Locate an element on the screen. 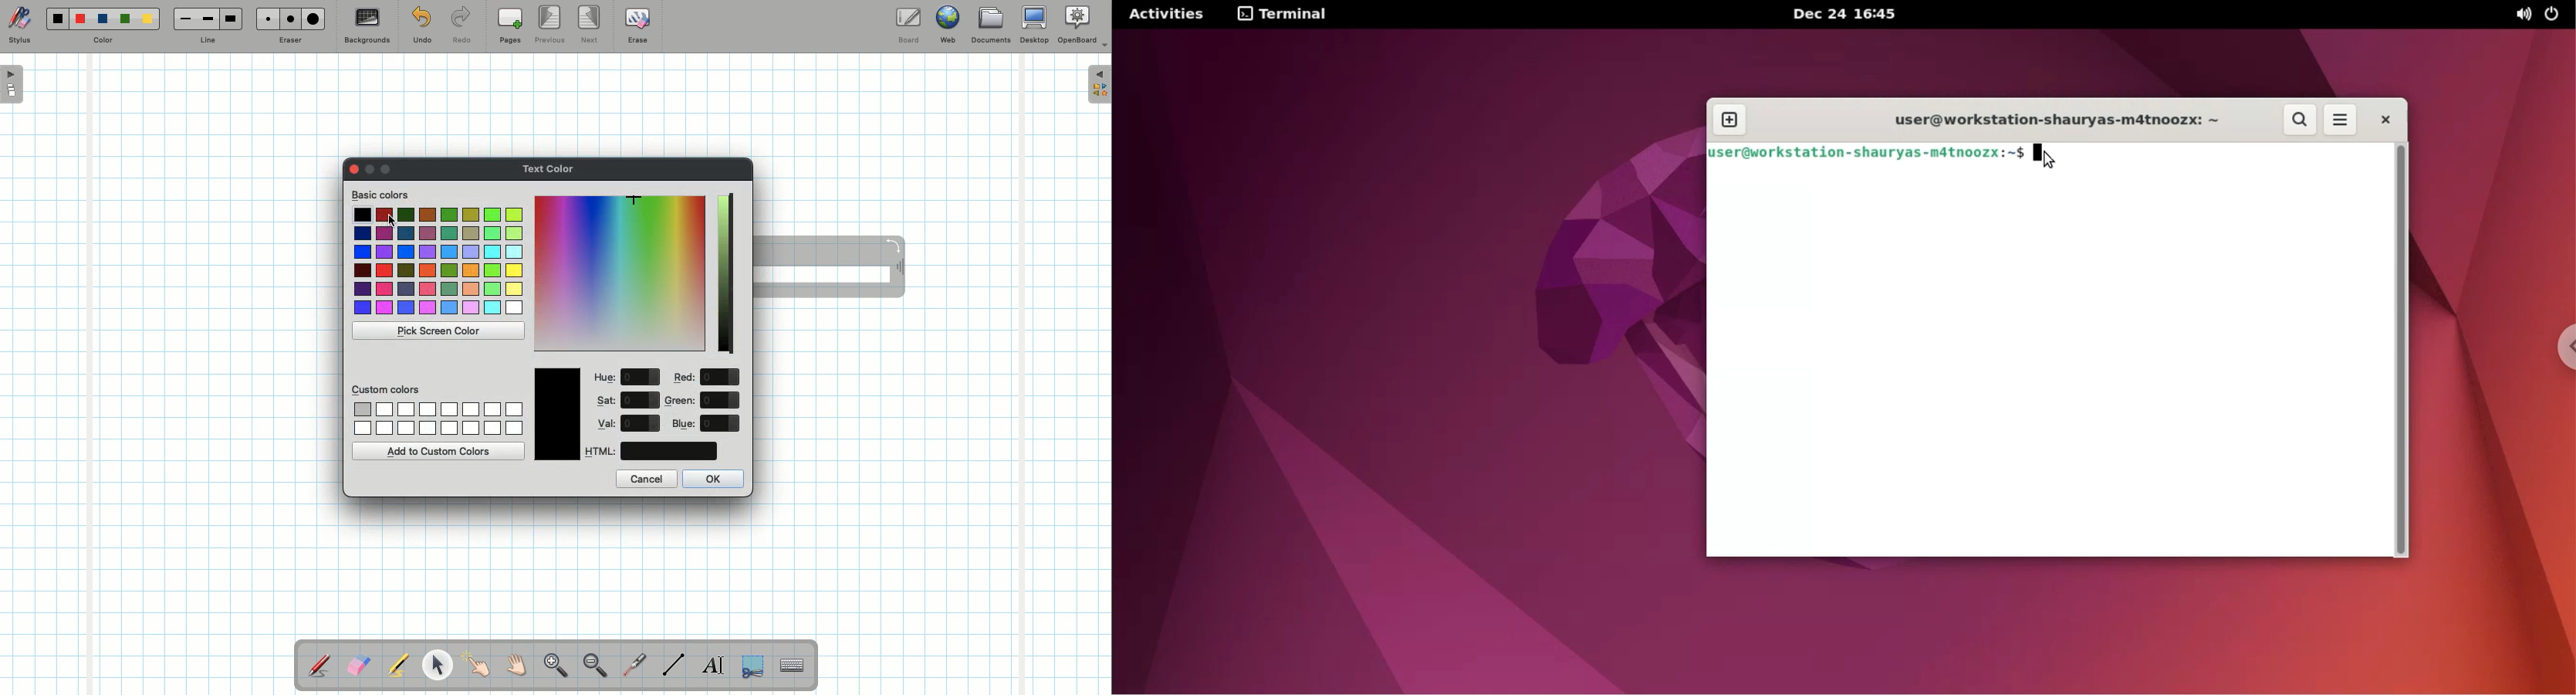 This screenshot has width=2576, height=700. Next is located at coordinates (590, 23).